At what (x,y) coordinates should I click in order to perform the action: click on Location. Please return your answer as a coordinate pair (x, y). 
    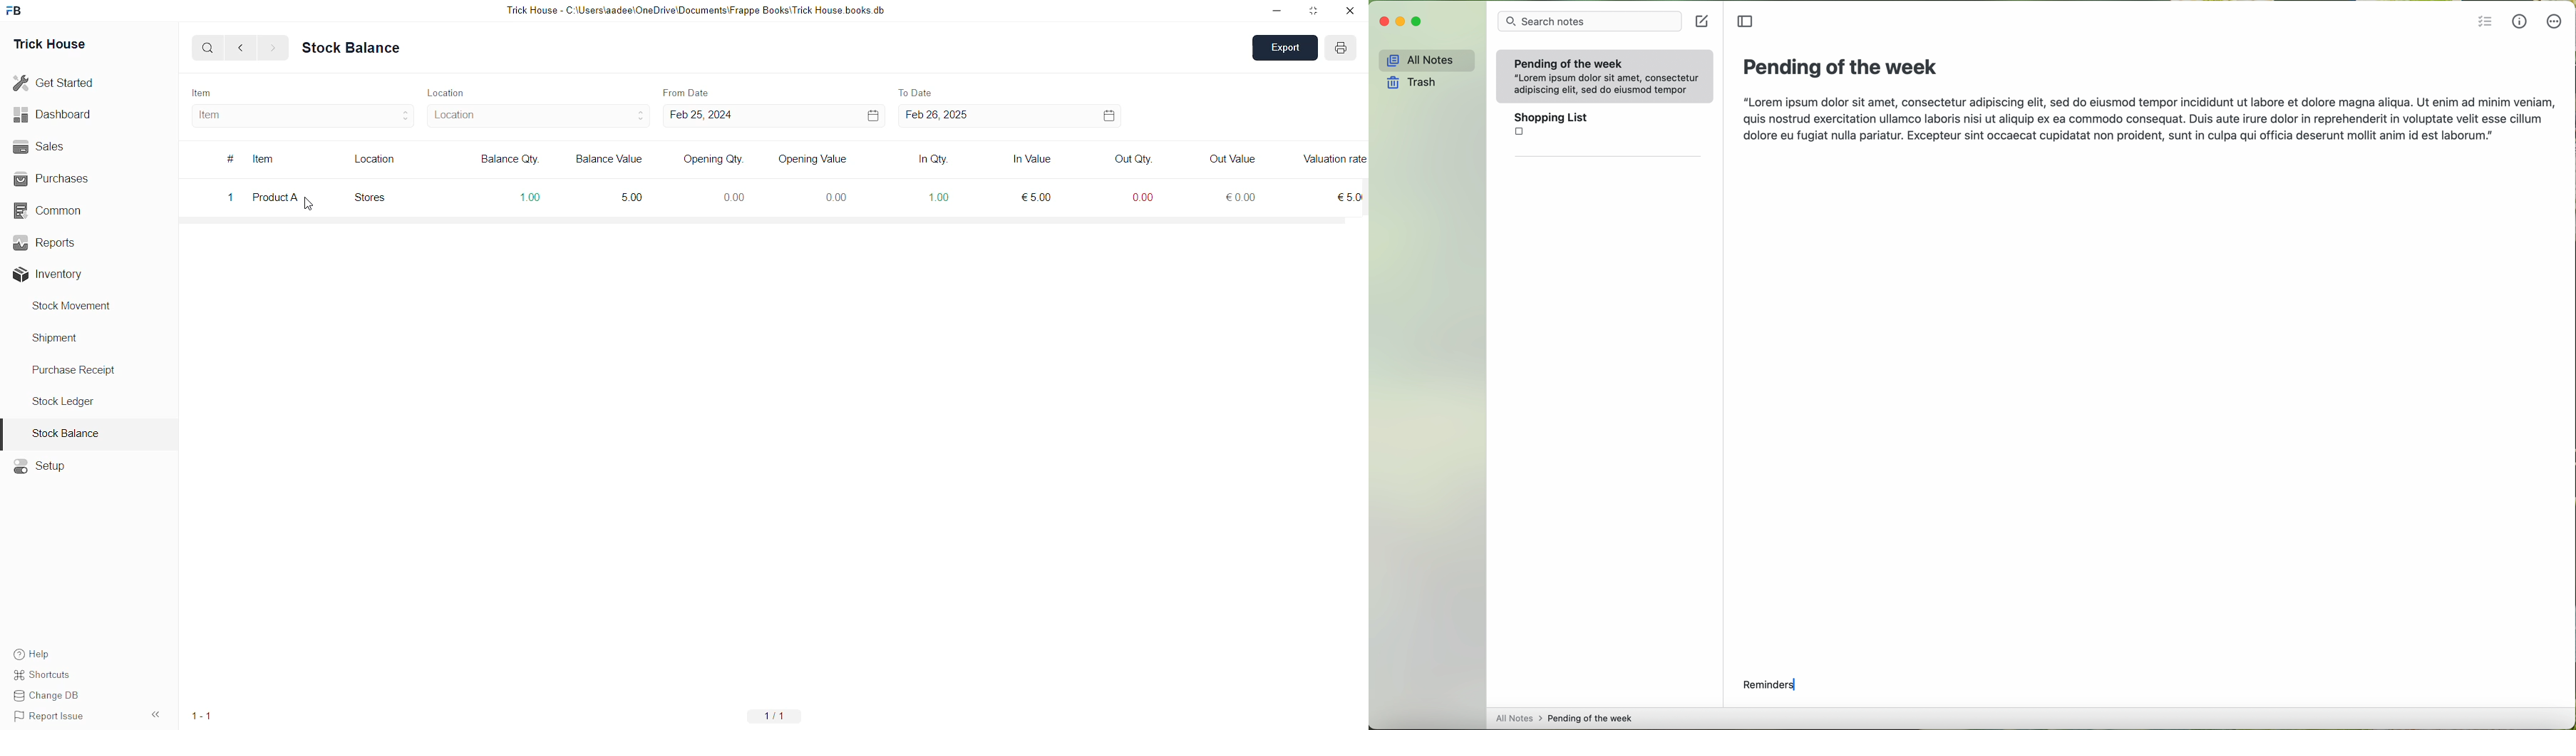
    Looking at the image, I should click on (537, 117).